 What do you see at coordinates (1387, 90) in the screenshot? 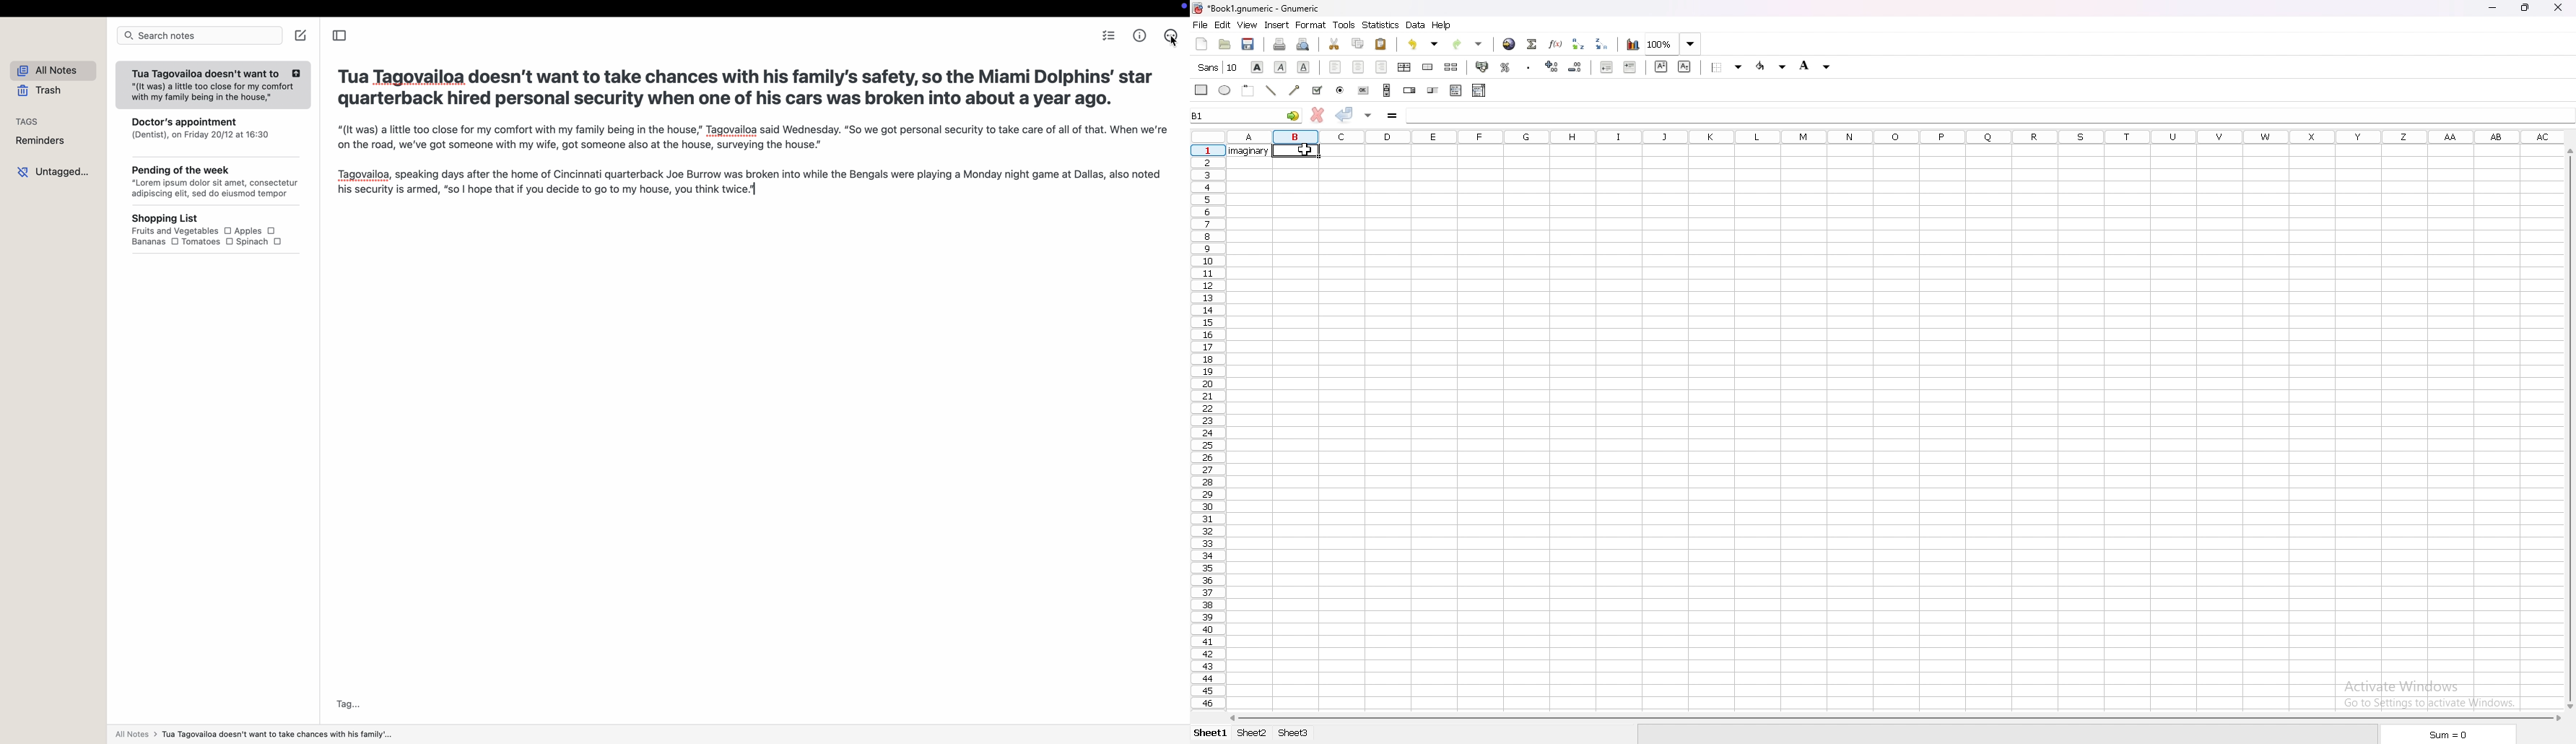
I see `scroll bar` at bounding box center [1387, 90].